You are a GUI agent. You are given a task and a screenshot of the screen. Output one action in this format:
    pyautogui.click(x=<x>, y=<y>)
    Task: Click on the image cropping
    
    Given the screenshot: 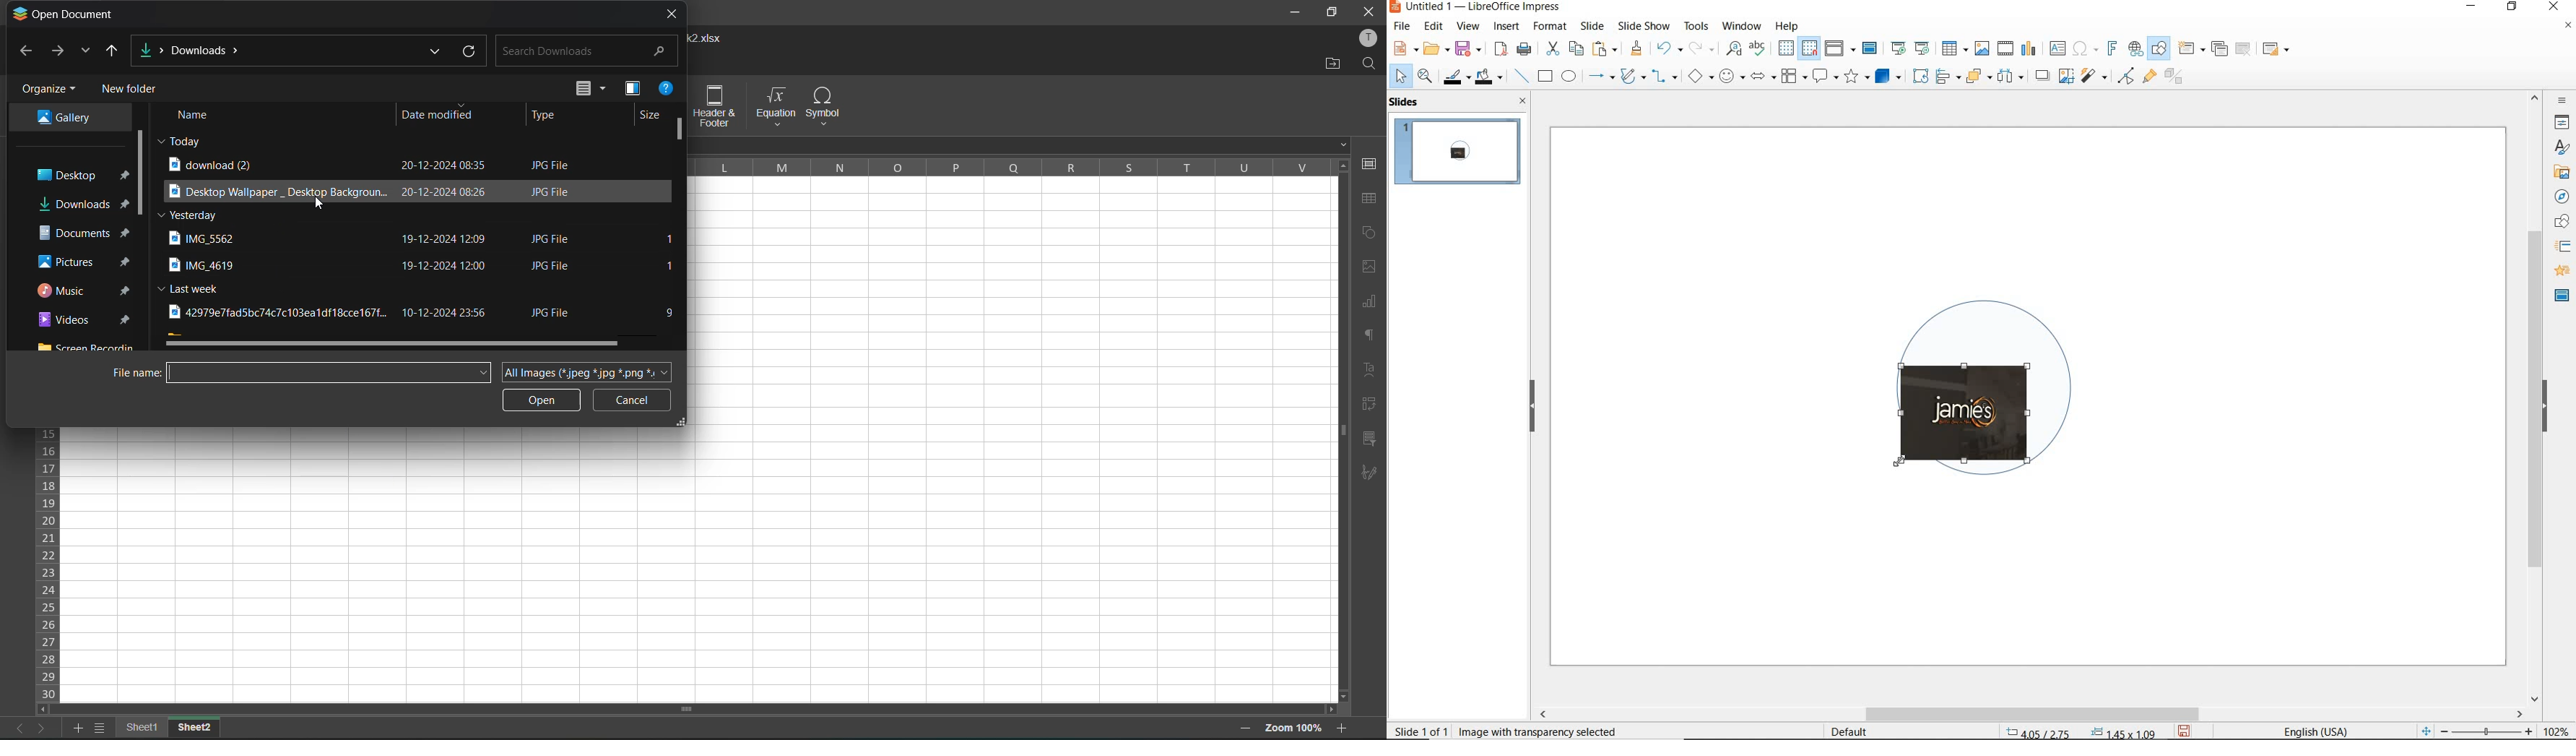 What is the action you would take?
    pyautogui.click(x=2000, y=443)
    